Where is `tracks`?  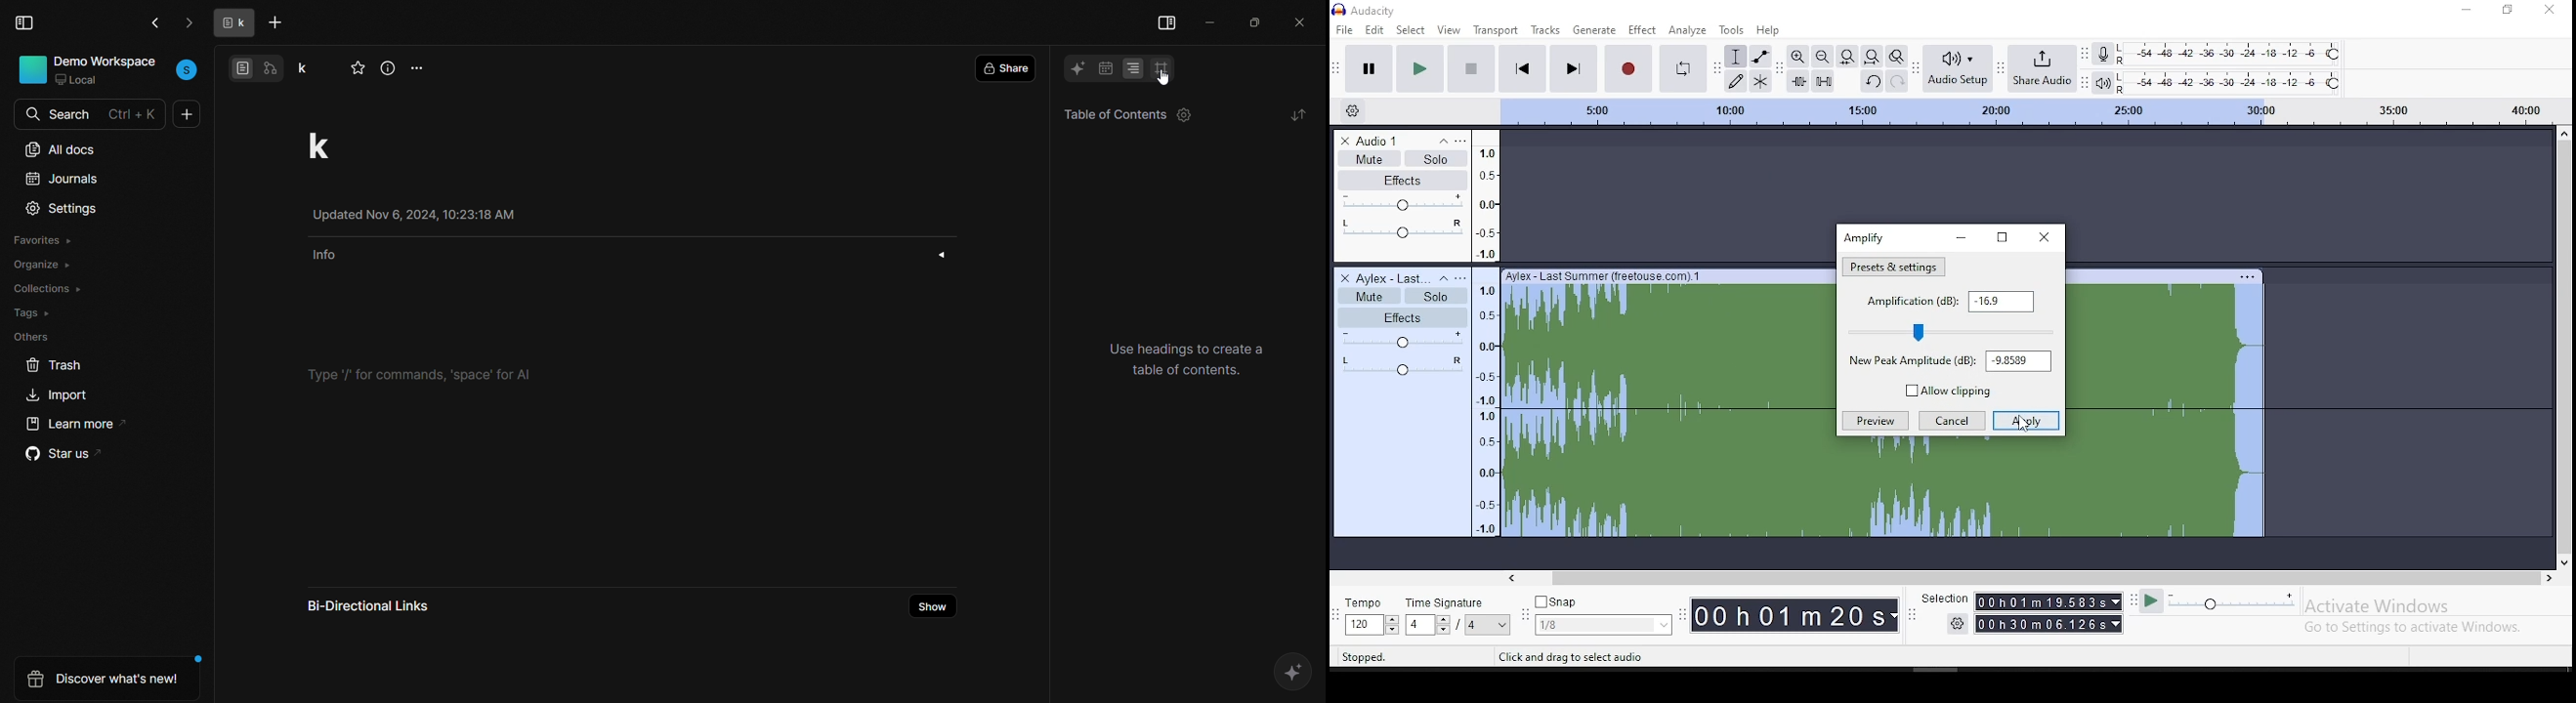 tracks is located at coordinates (1546, 29).